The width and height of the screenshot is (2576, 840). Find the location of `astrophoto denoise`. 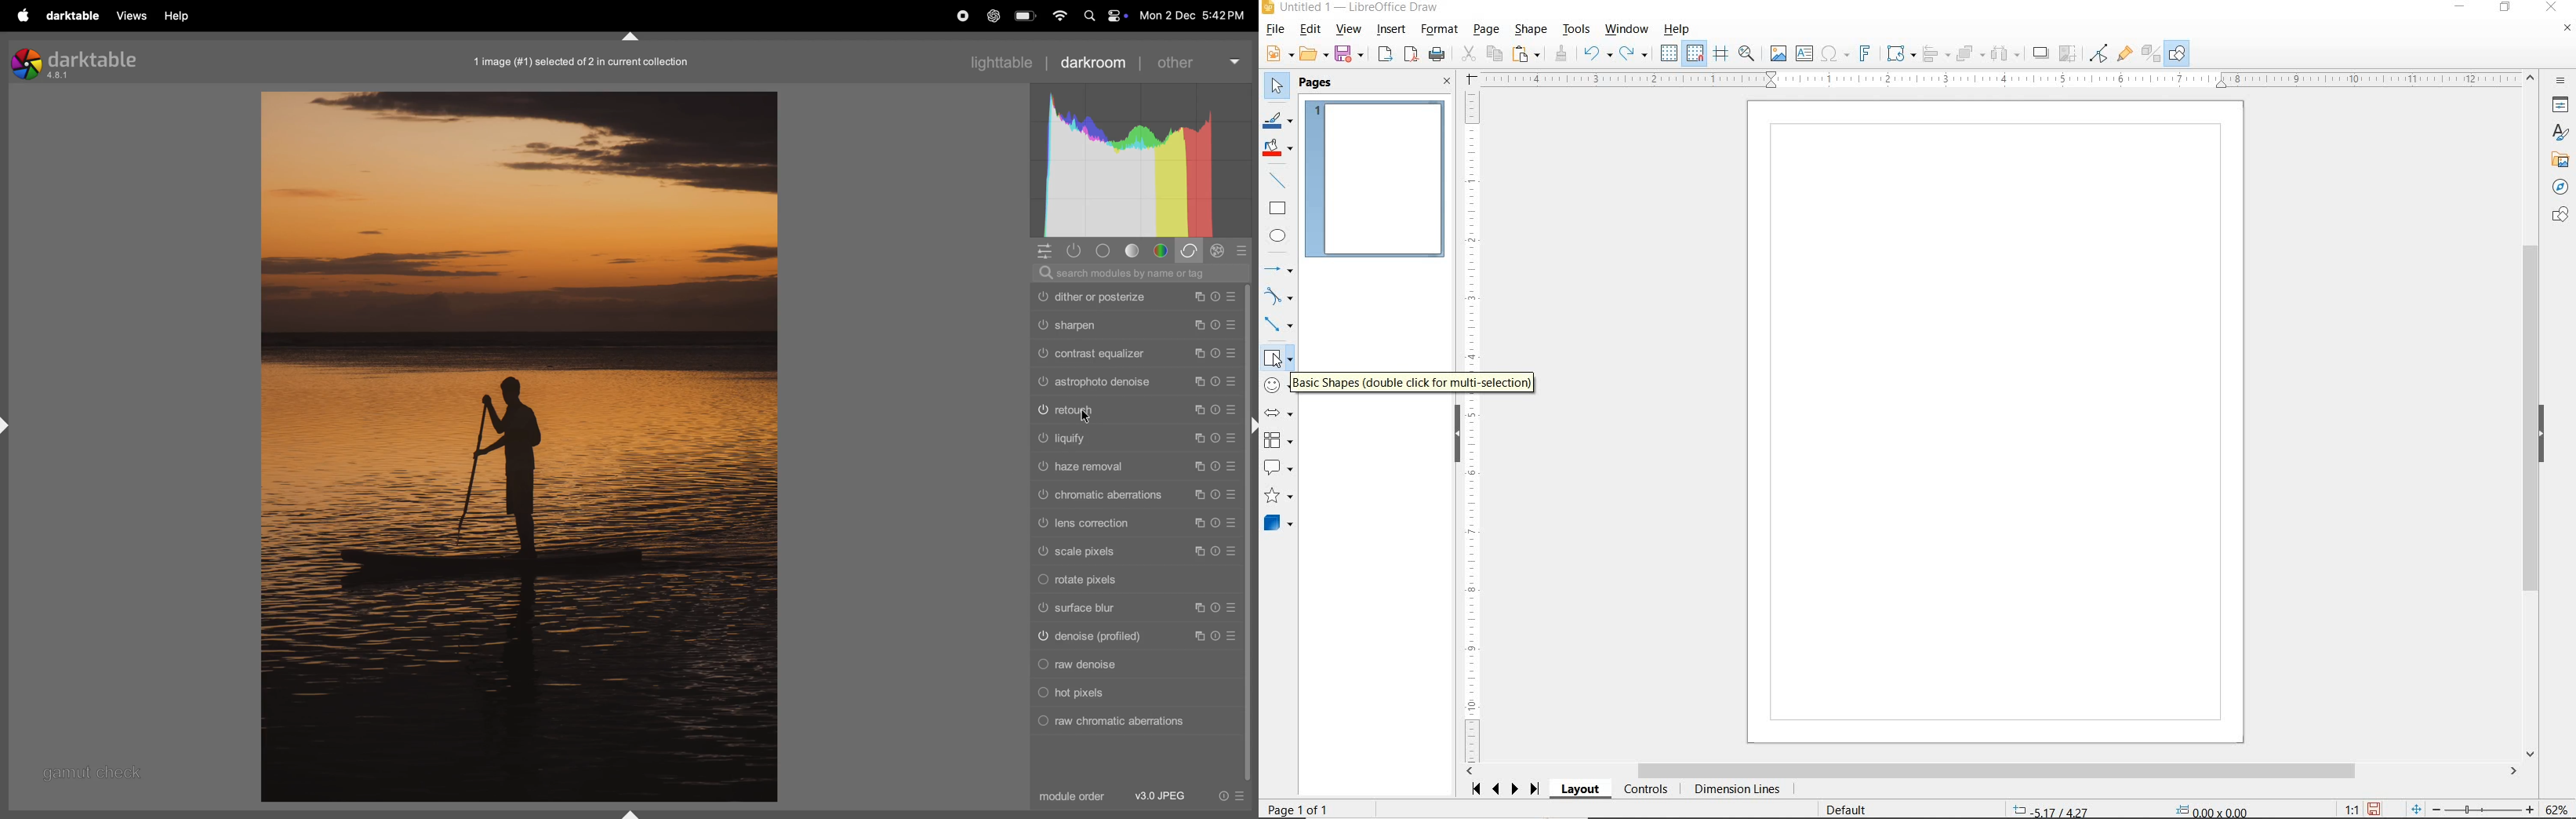

astrophoto denoise is located at coordinates (1049, 383).